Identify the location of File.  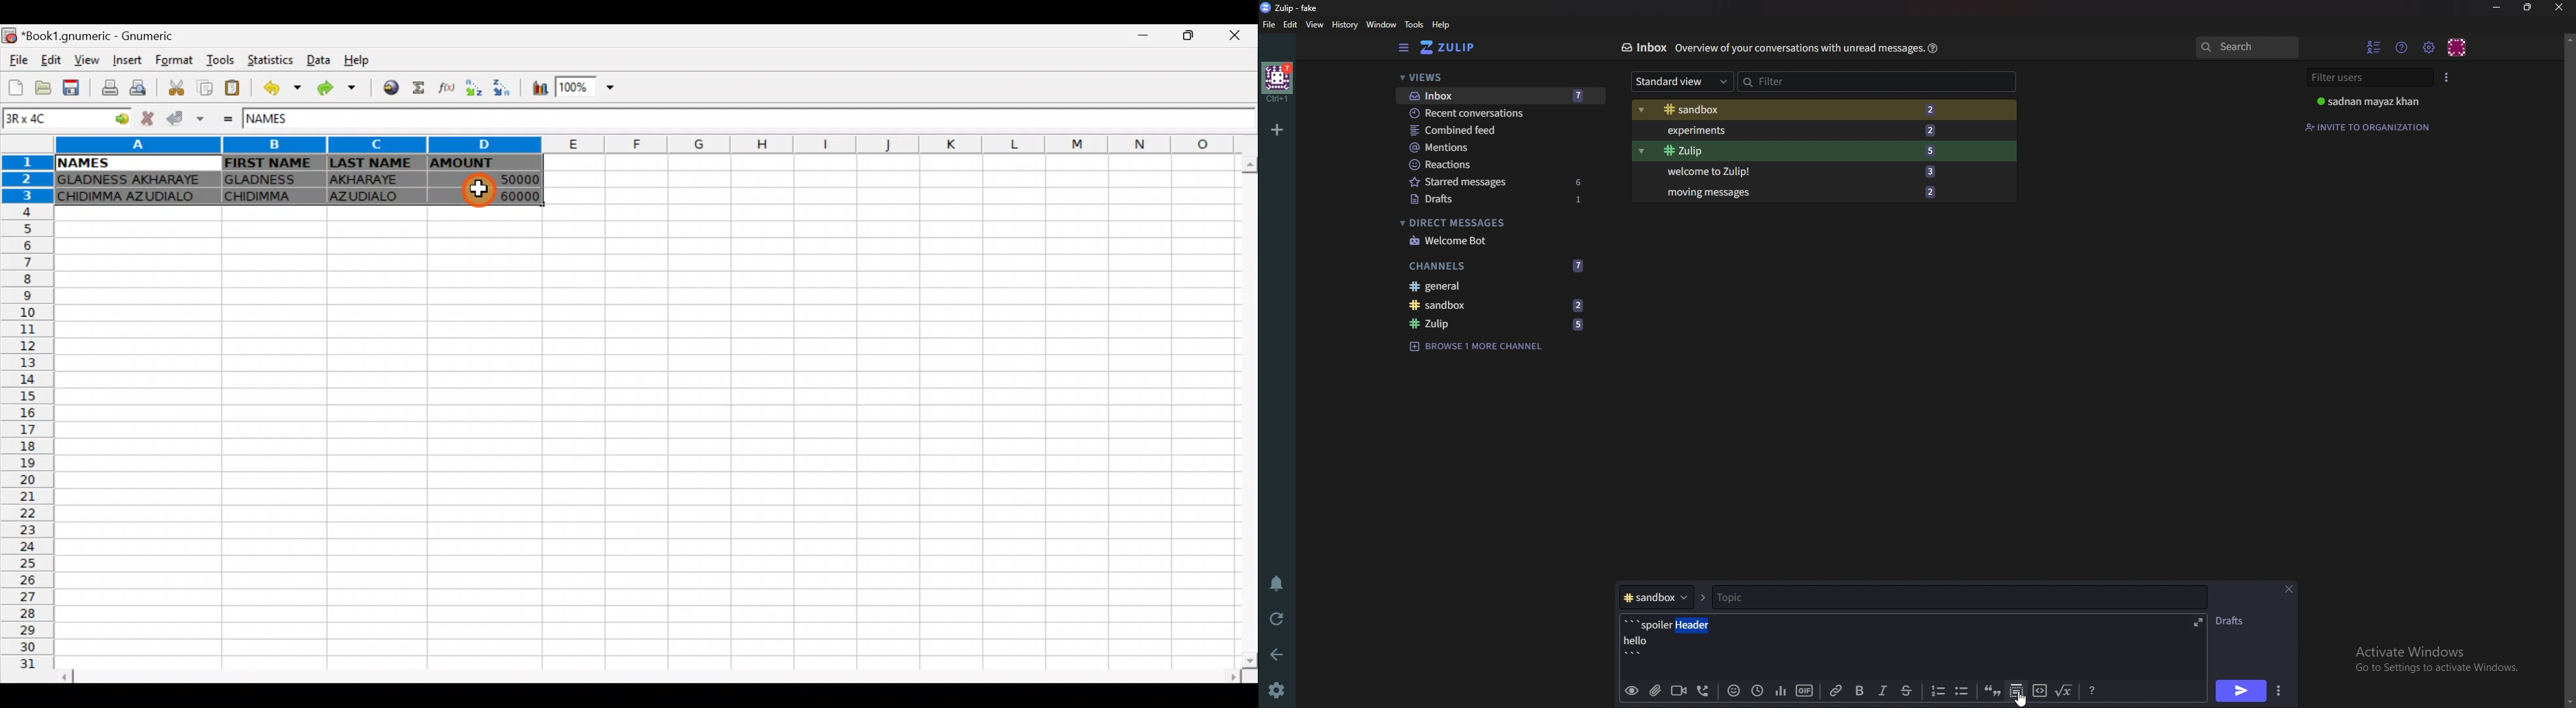
(1272, 24).